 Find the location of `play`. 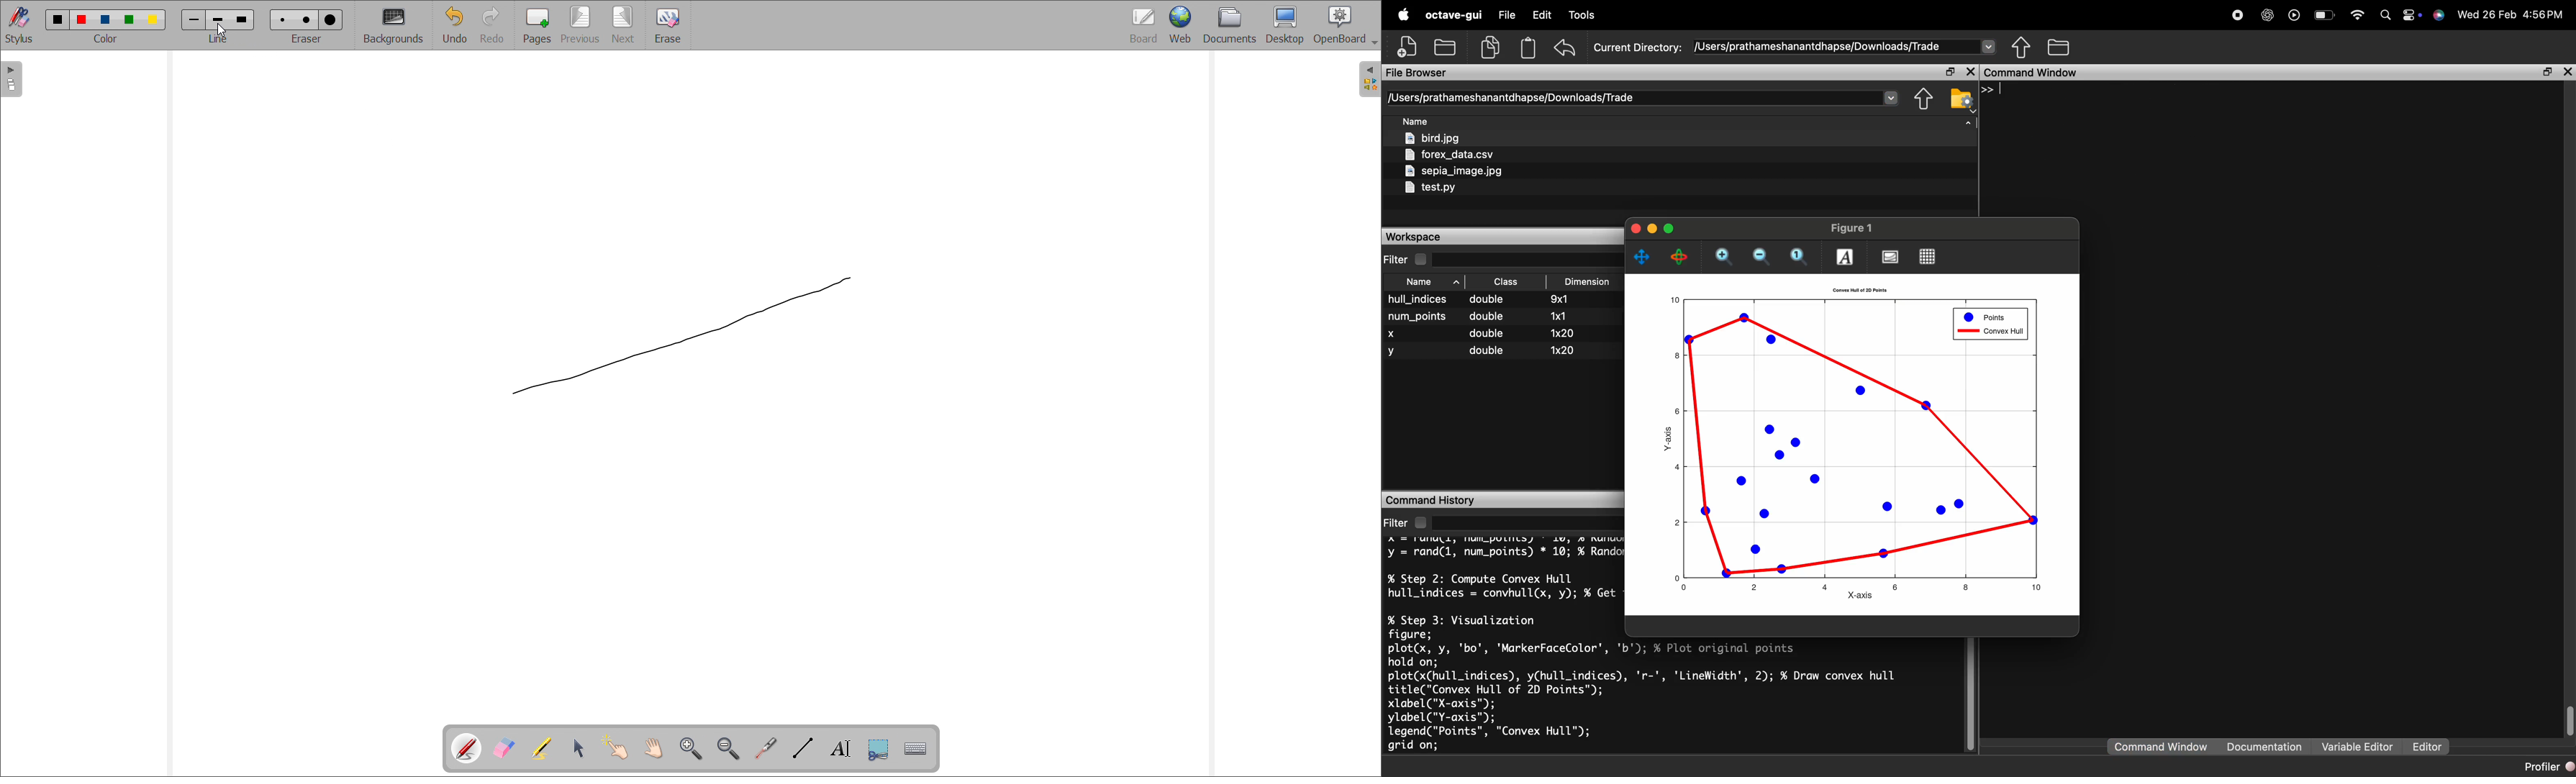

play is located at coordinates (2295, 15).